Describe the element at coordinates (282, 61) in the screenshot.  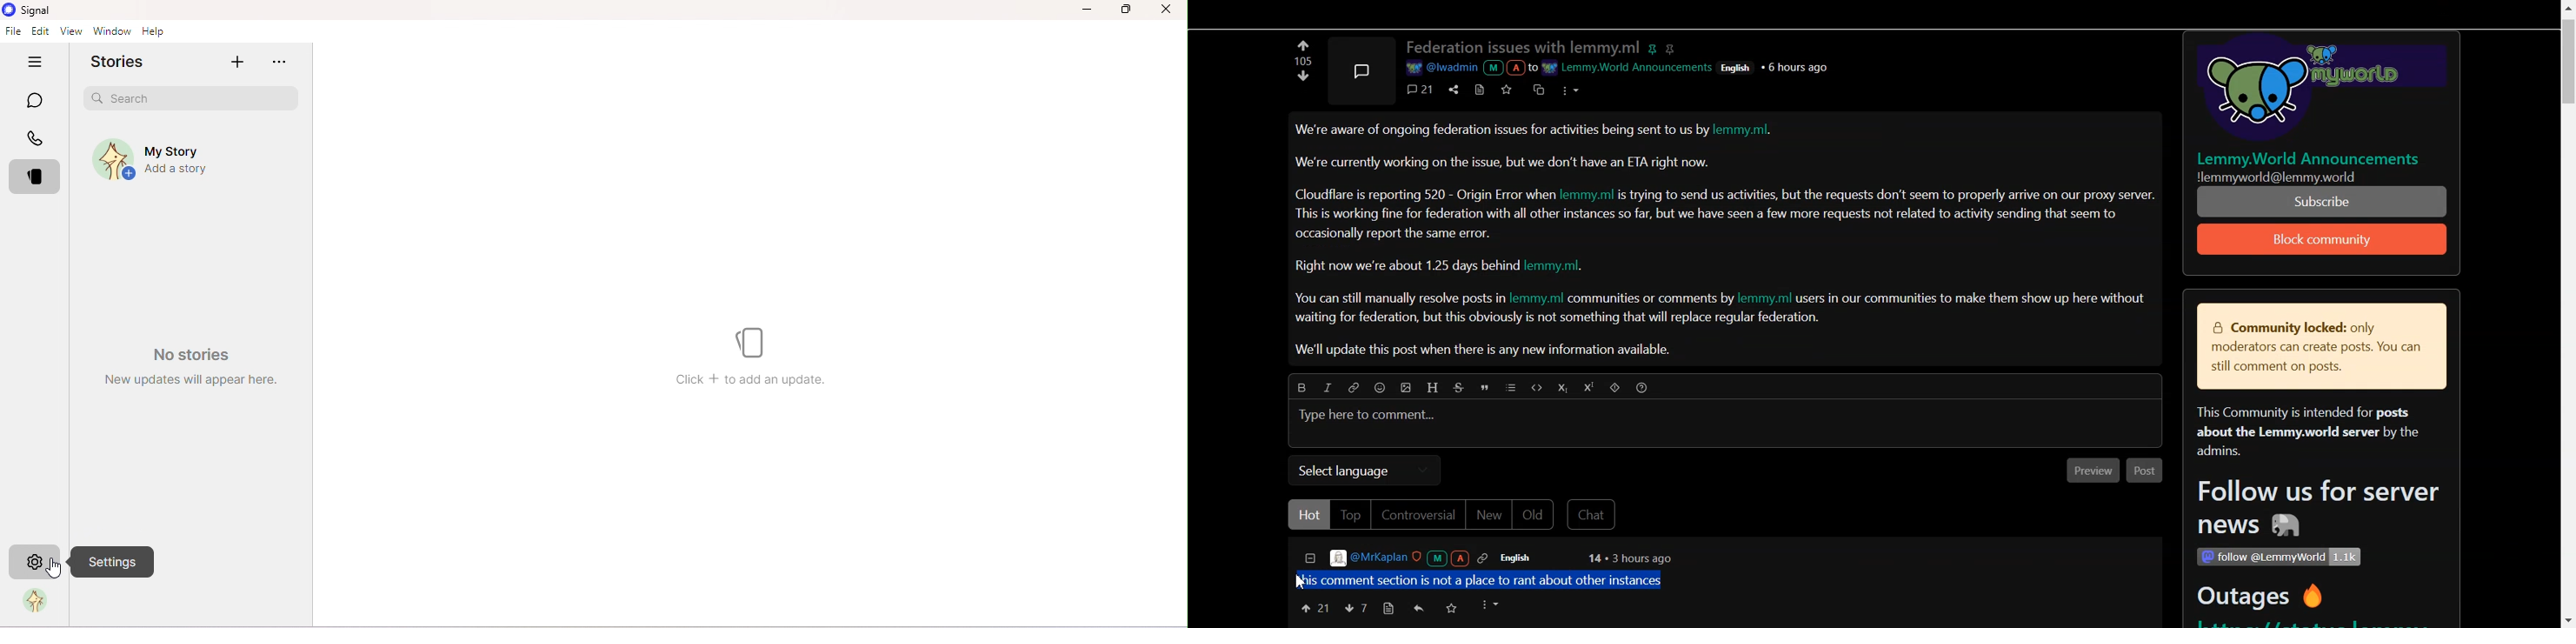
I see `more options` at that location.